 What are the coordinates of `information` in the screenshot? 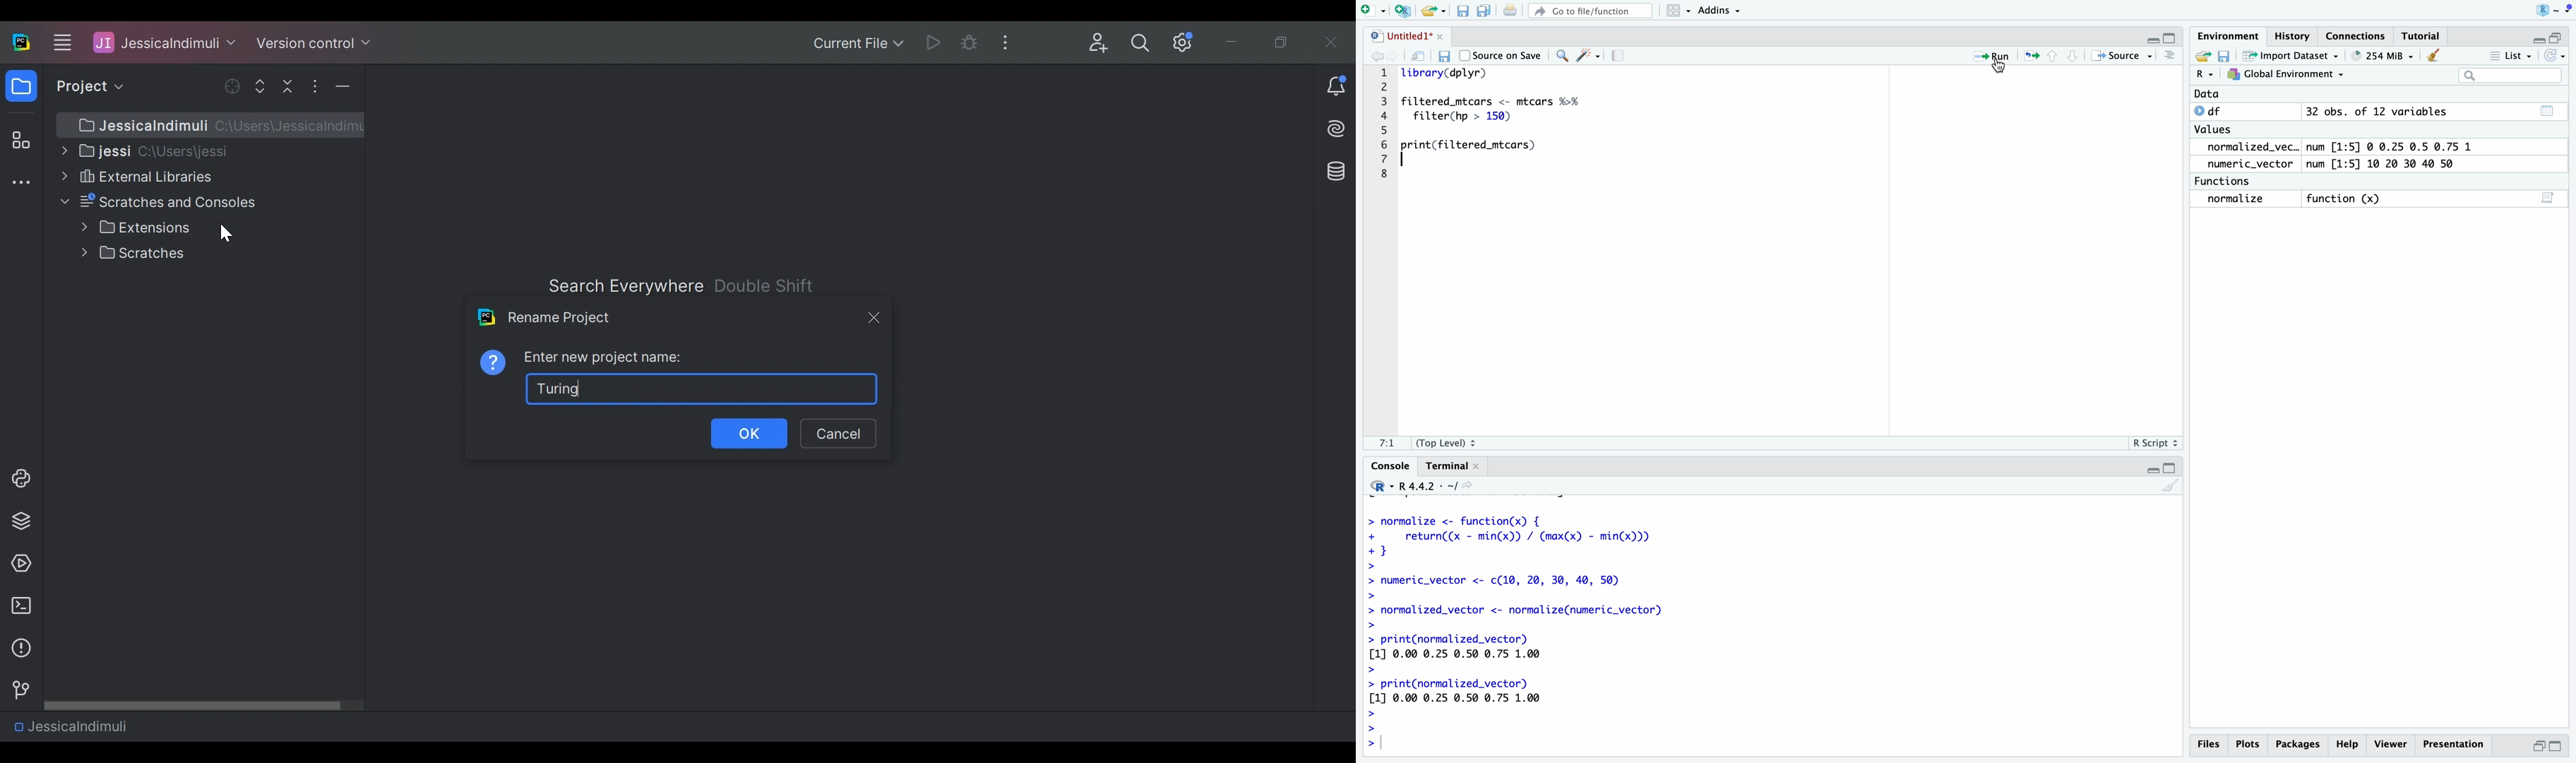 It's located at (18, 649).